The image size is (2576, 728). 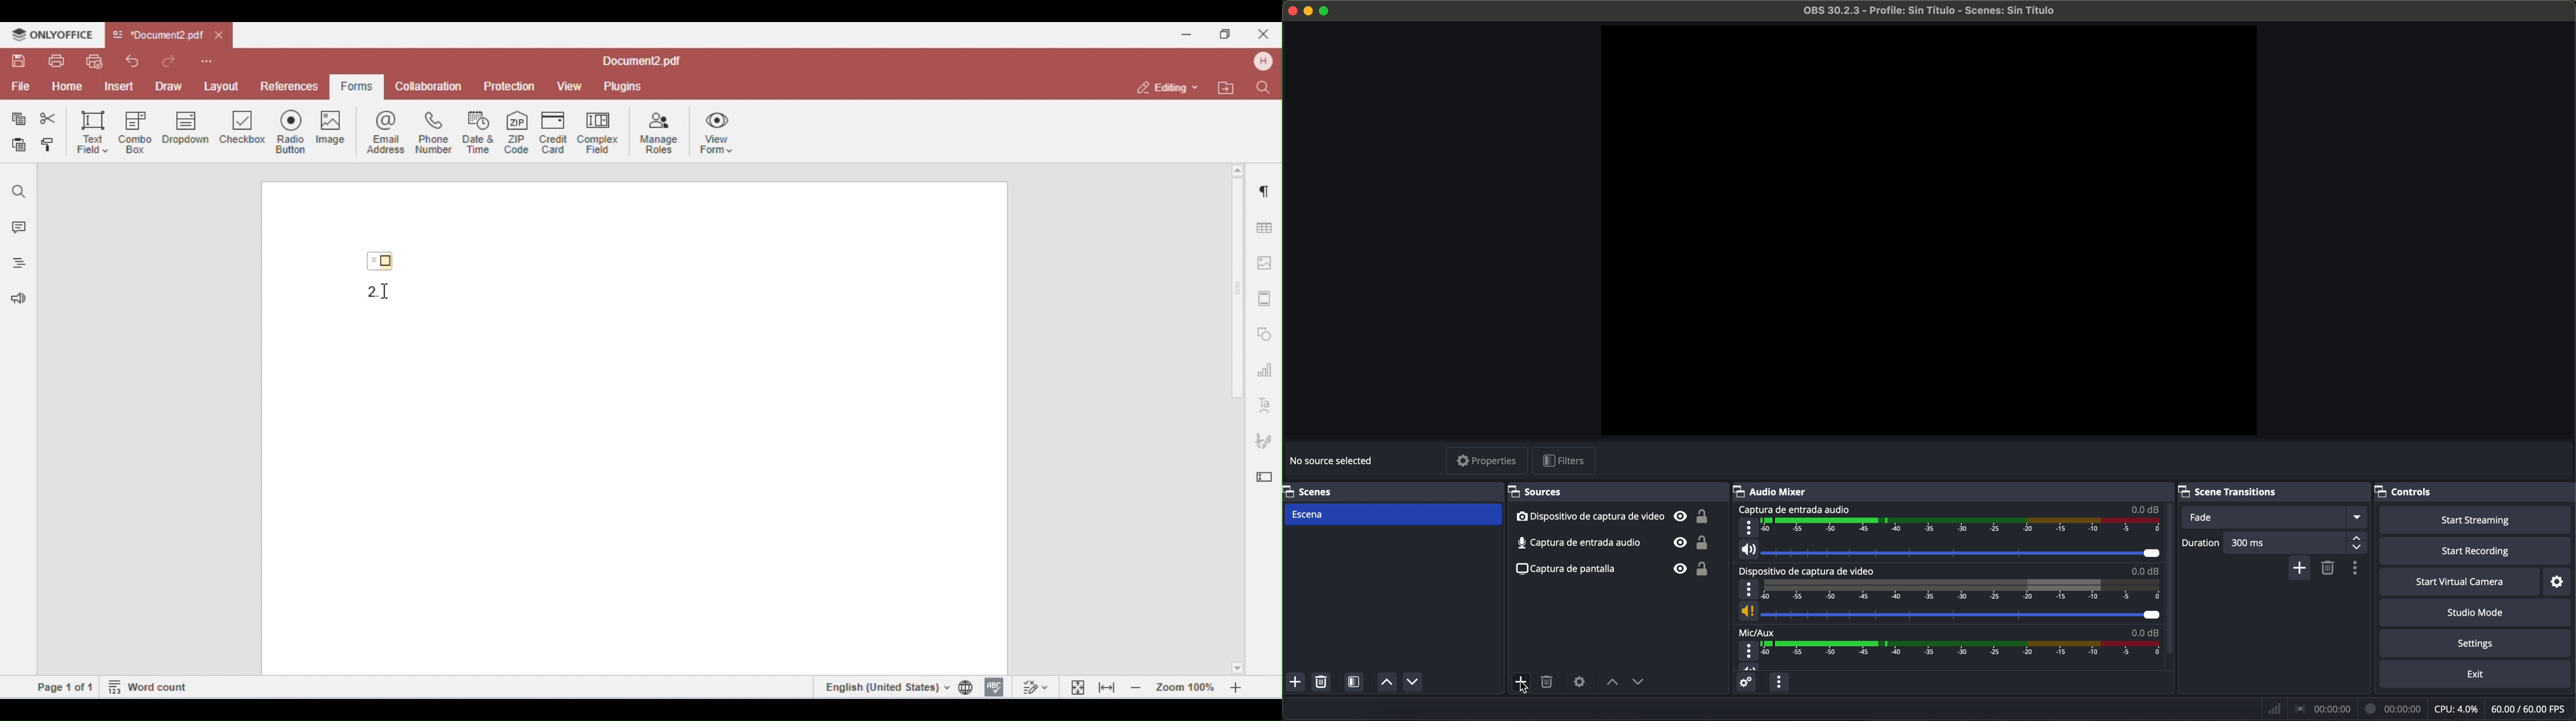 I want to click on duration, so click(x=2201, y=544).